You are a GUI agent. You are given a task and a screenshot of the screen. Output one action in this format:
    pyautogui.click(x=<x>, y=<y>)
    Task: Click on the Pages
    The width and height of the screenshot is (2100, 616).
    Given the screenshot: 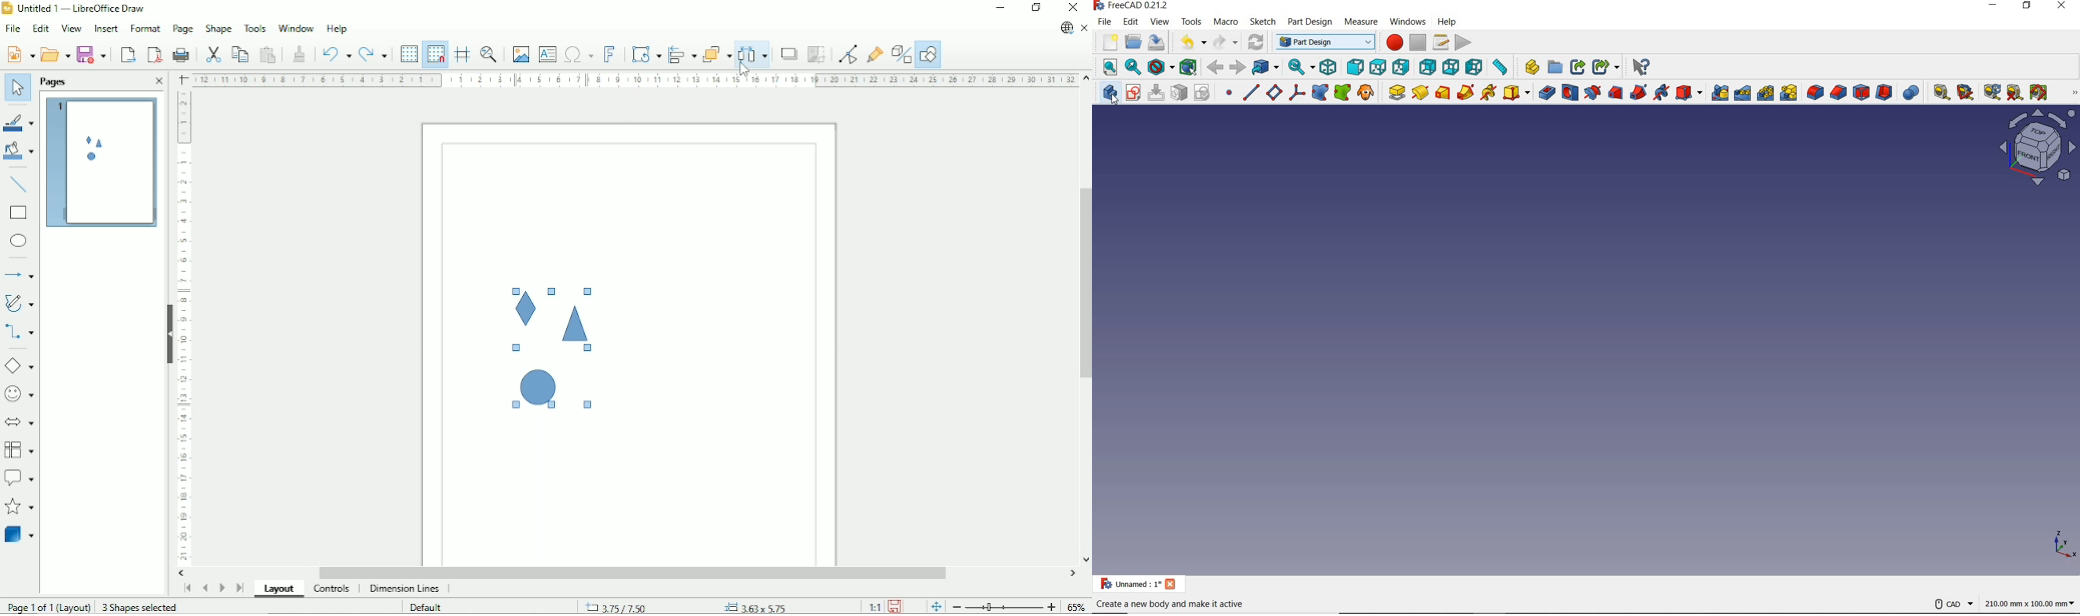 What is the action you would take?
    pyautogui.click(x=55, y=82)
    